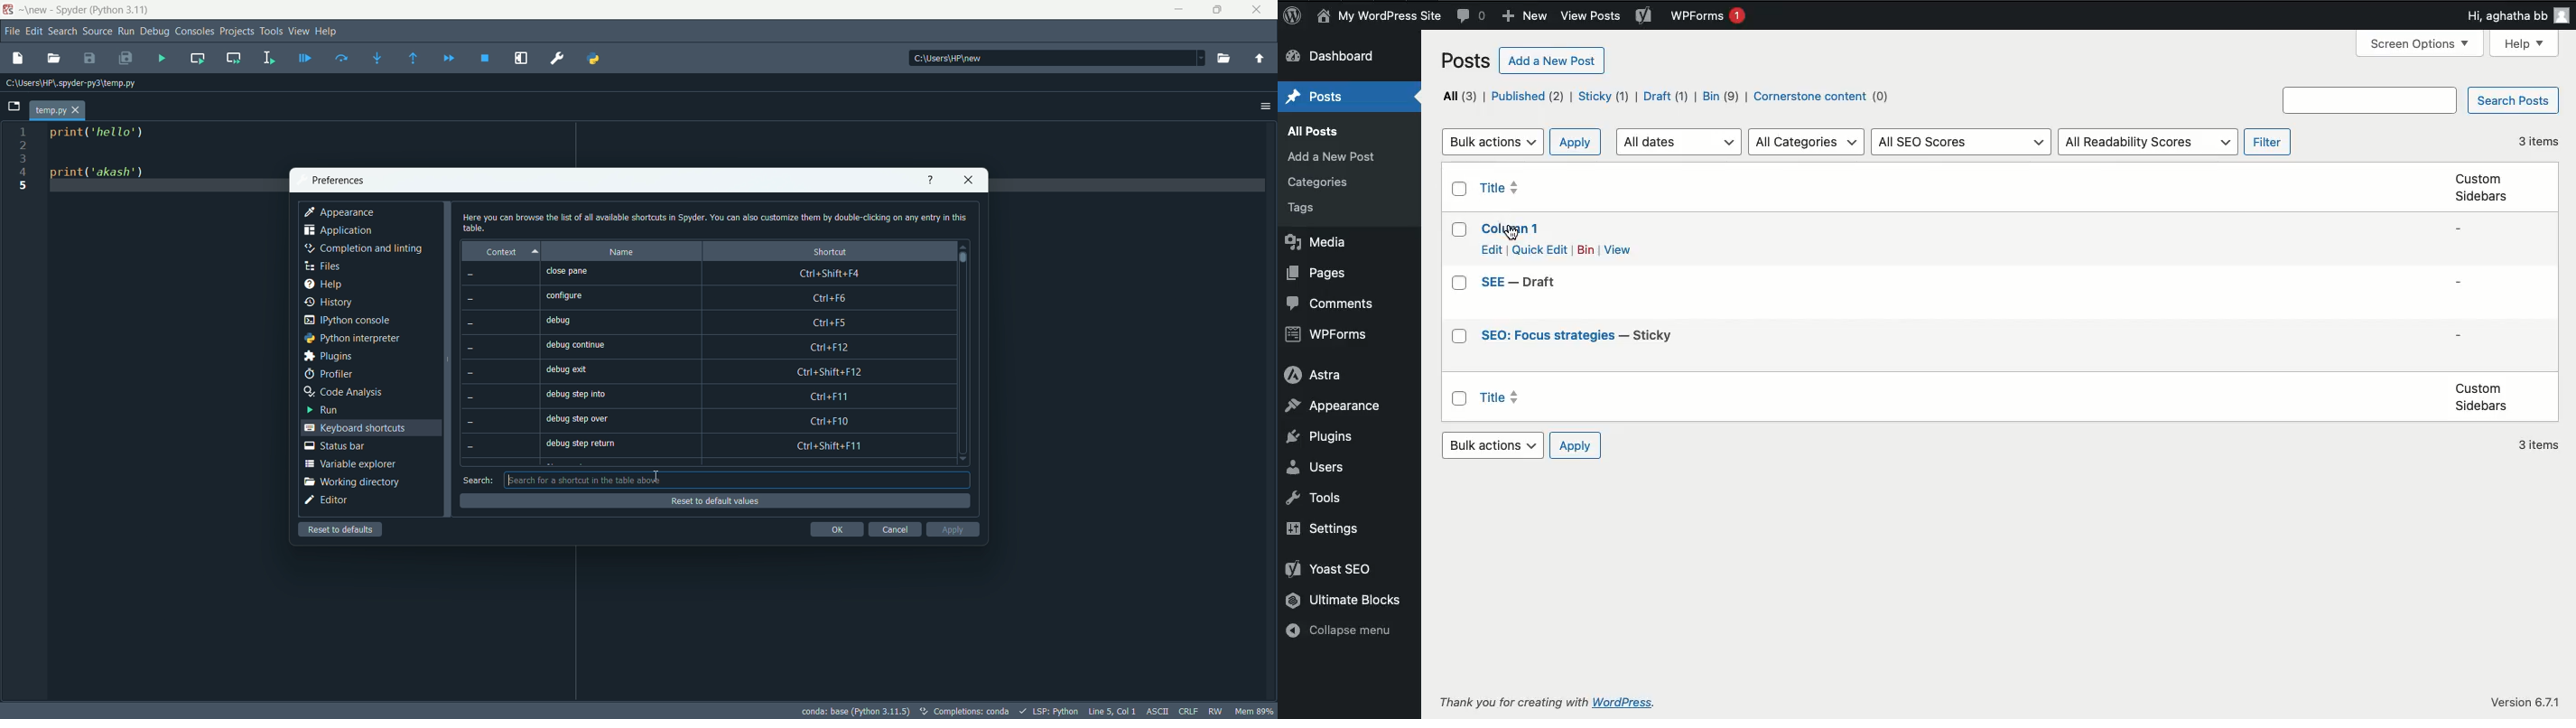 Image resolution: width=2576 pixels, height=728 pixels. What do you see at coordinates (1529, 96) in the screenshot?
I see `Published` at bounding box center [1529, 96].